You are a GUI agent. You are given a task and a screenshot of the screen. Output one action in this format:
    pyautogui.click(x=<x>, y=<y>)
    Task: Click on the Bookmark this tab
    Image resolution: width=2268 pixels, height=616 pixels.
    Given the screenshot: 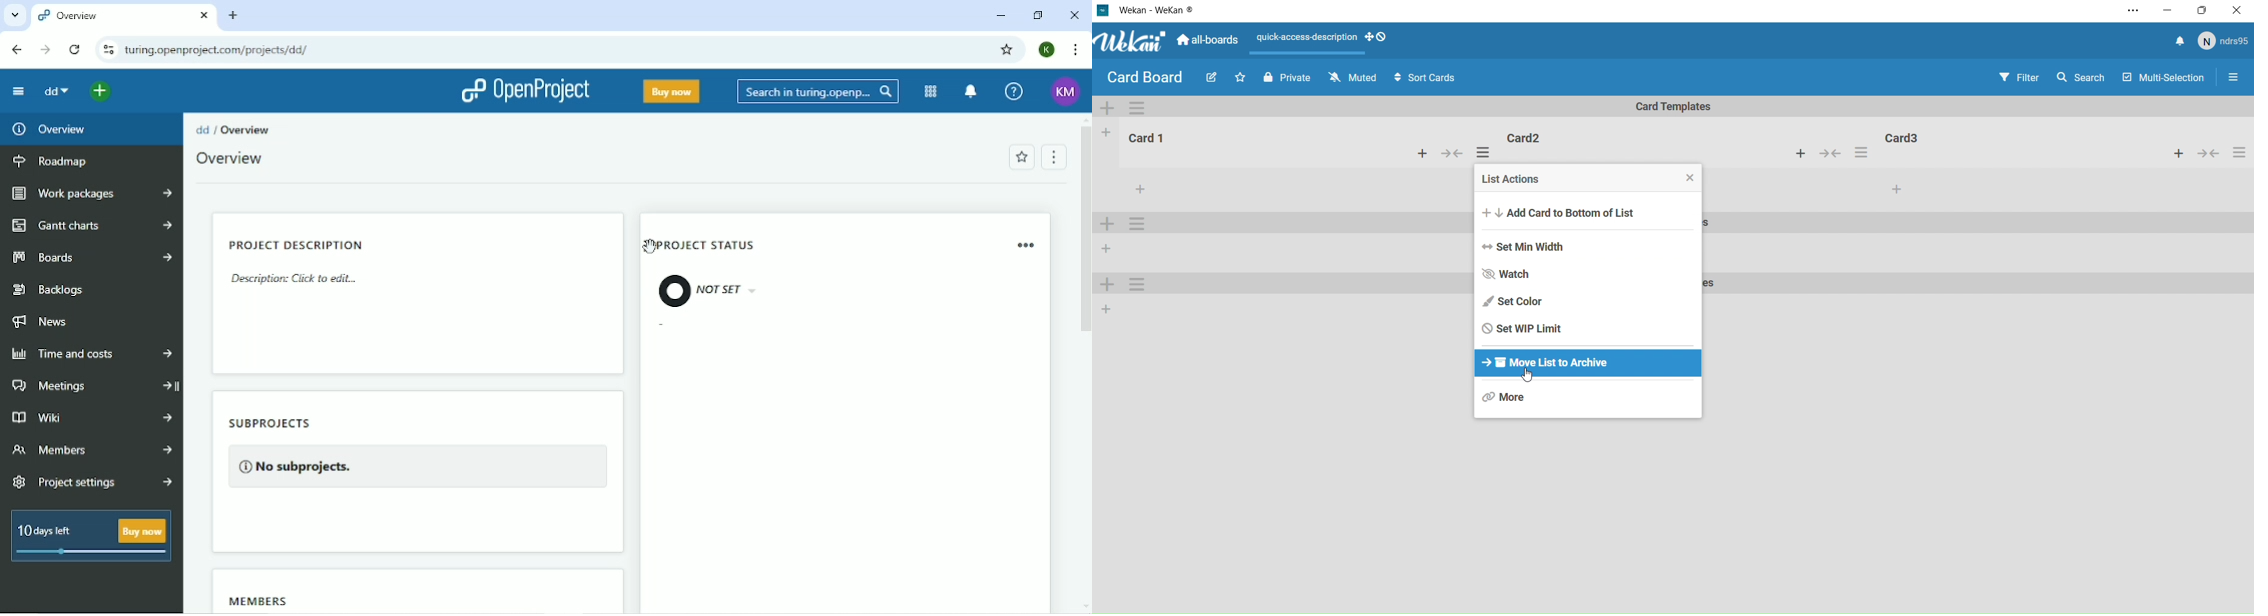 What is the action you would take?
    pyautogui.click(x=1008, y=50)
    